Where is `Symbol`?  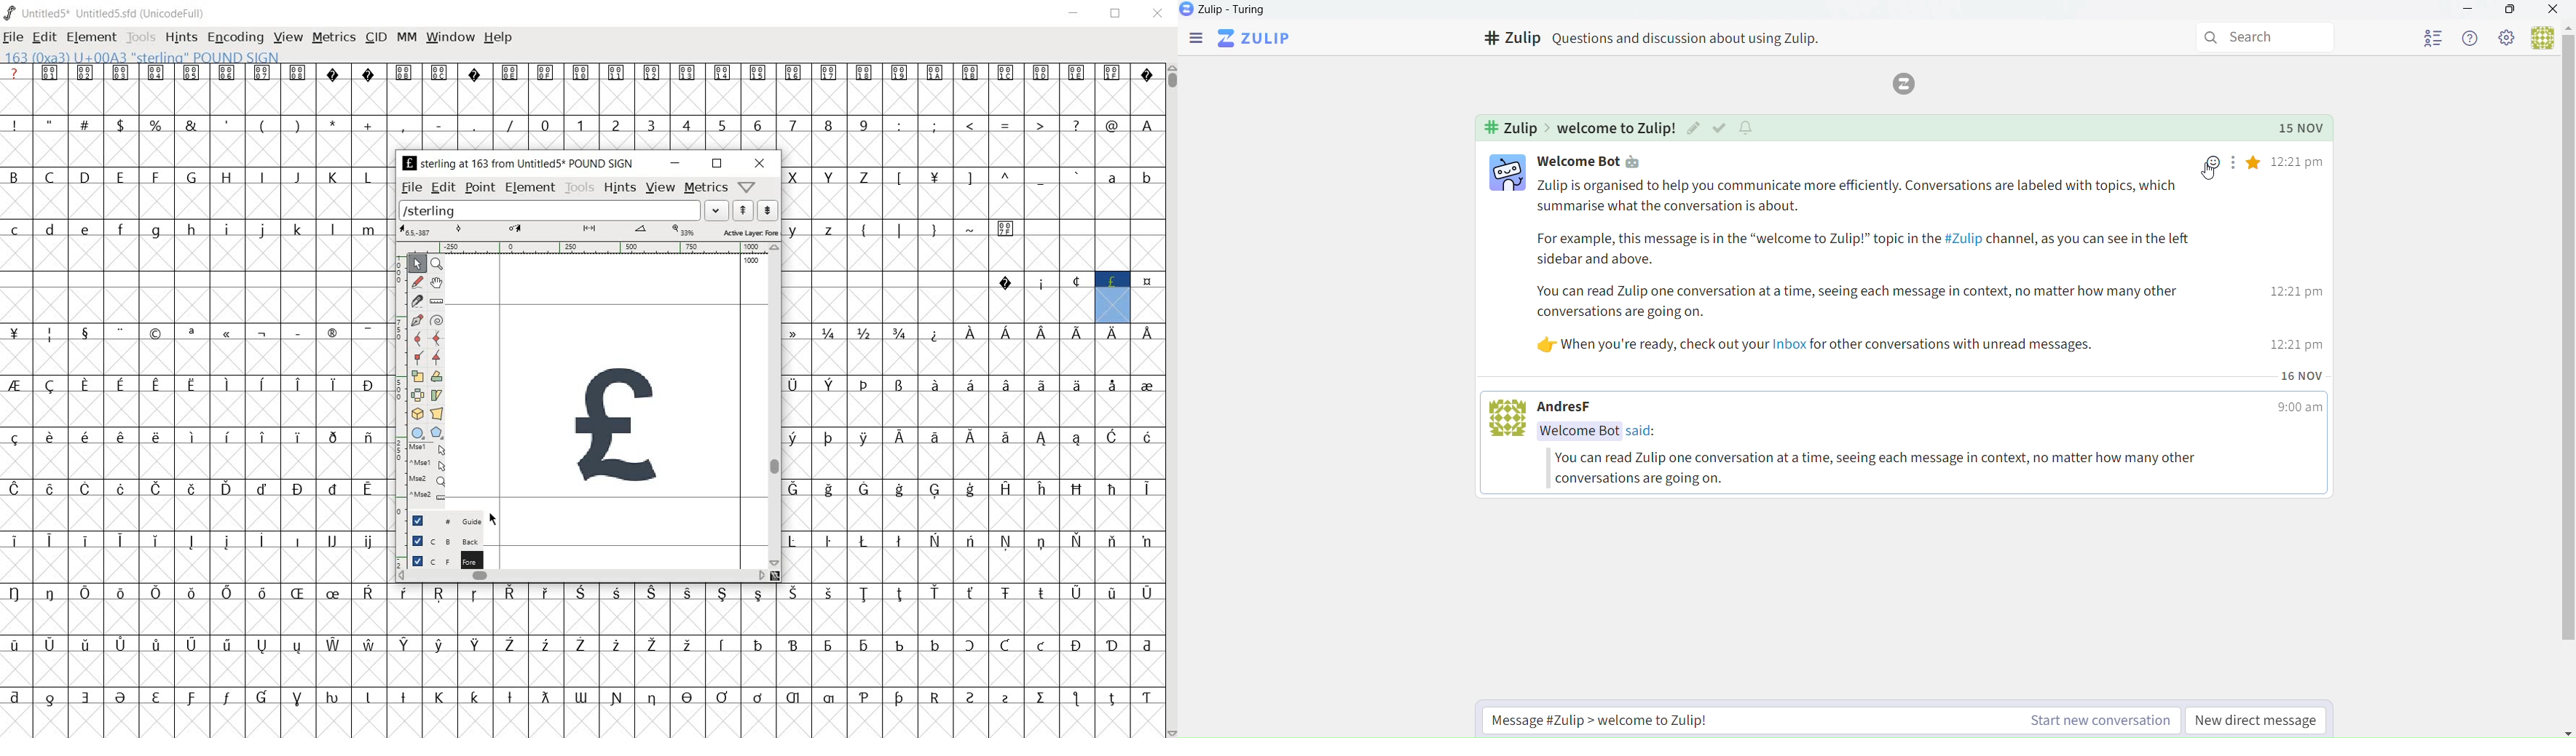 Symbol is located at coordinates (934, 696).